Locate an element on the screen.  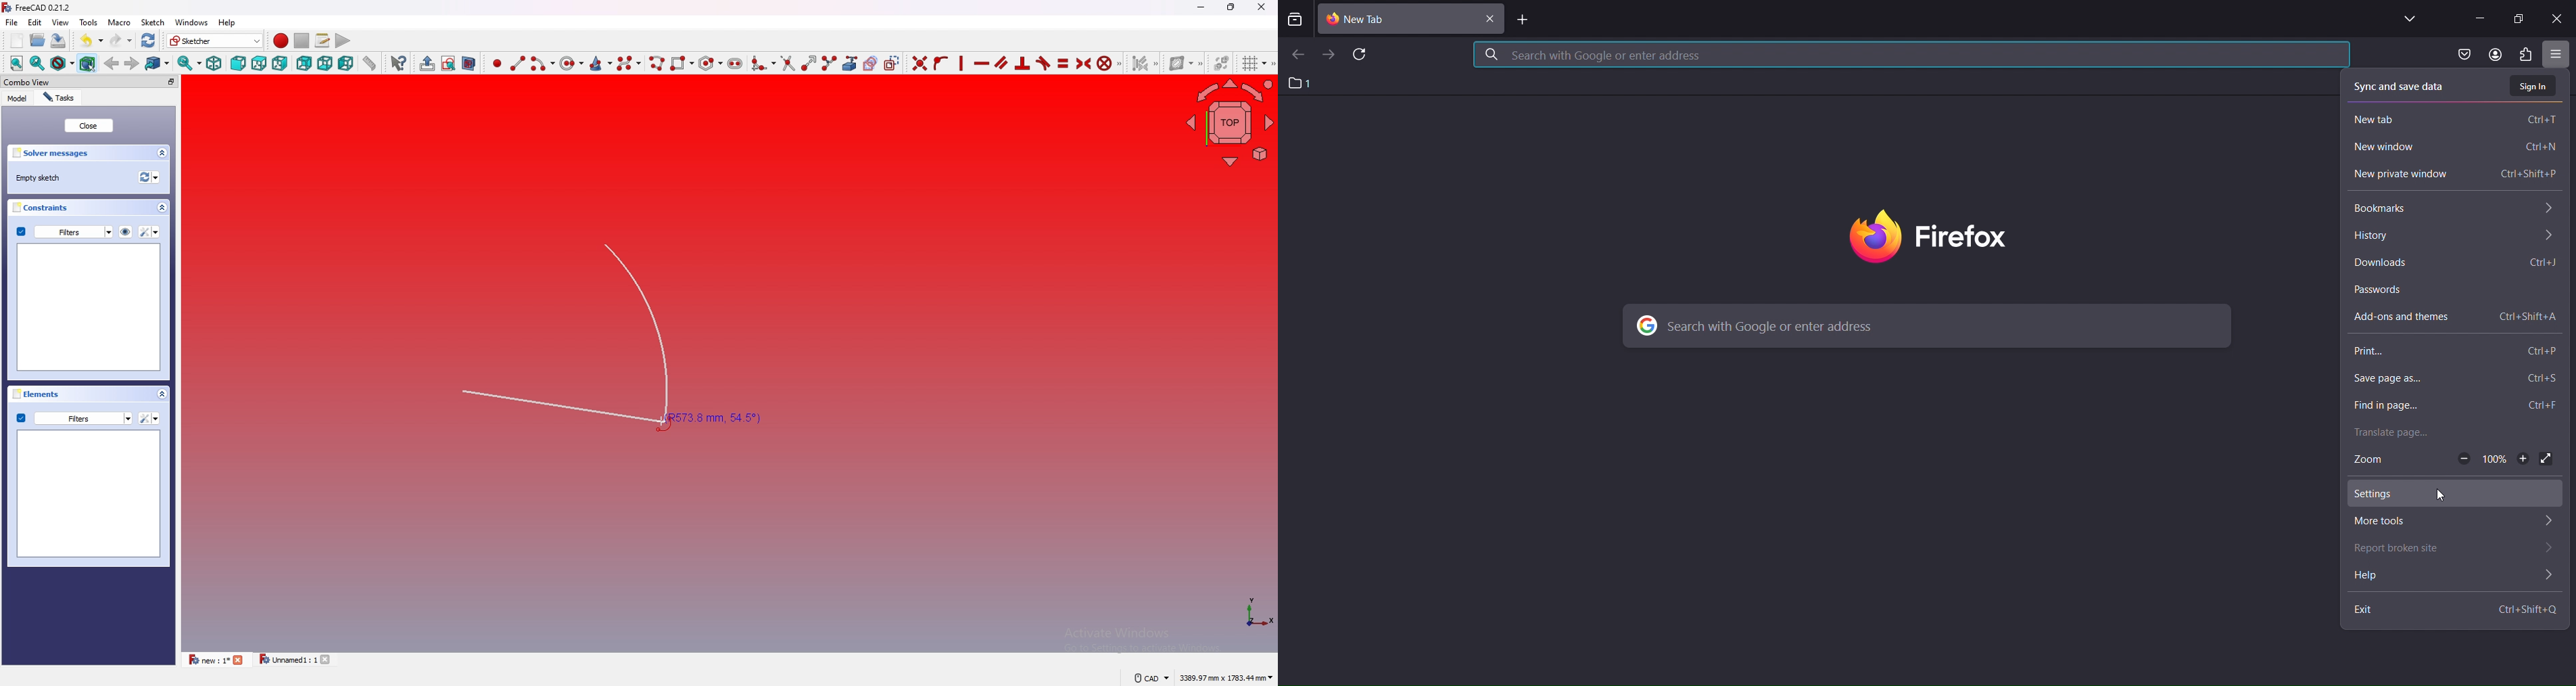
new tab is located at coordinates (1521, 22).